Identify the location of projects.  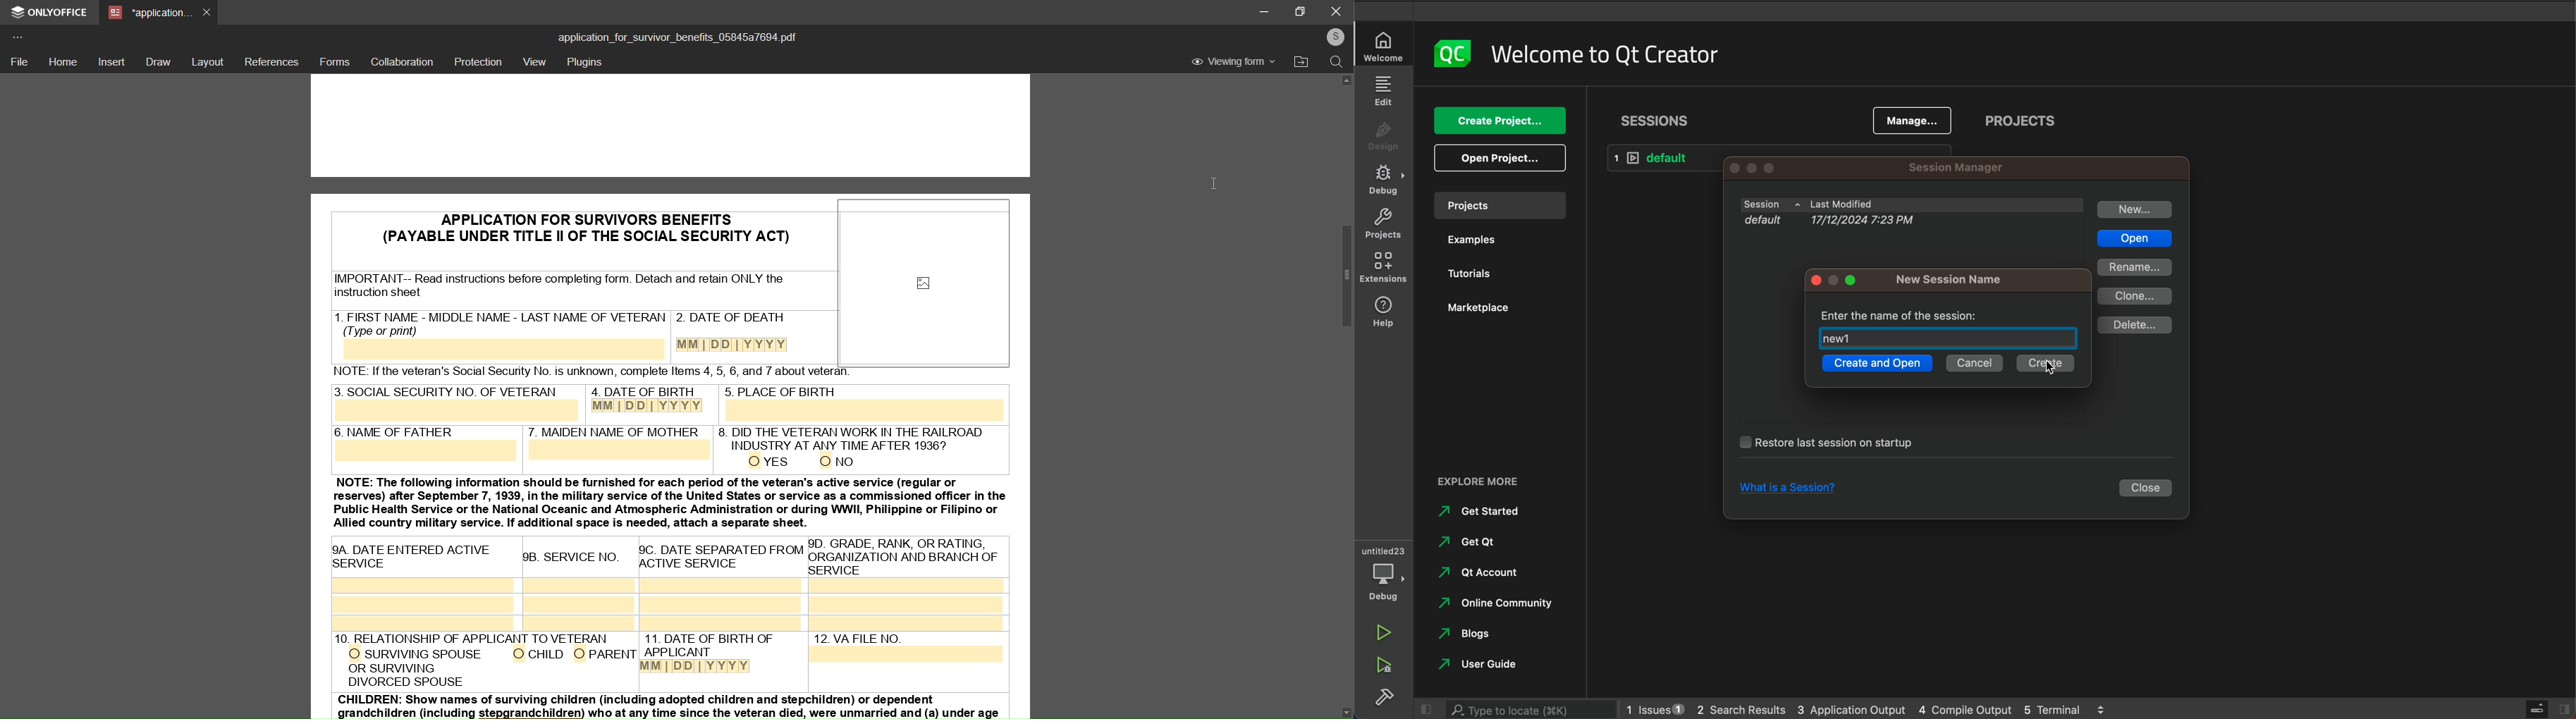
(2022, 124).